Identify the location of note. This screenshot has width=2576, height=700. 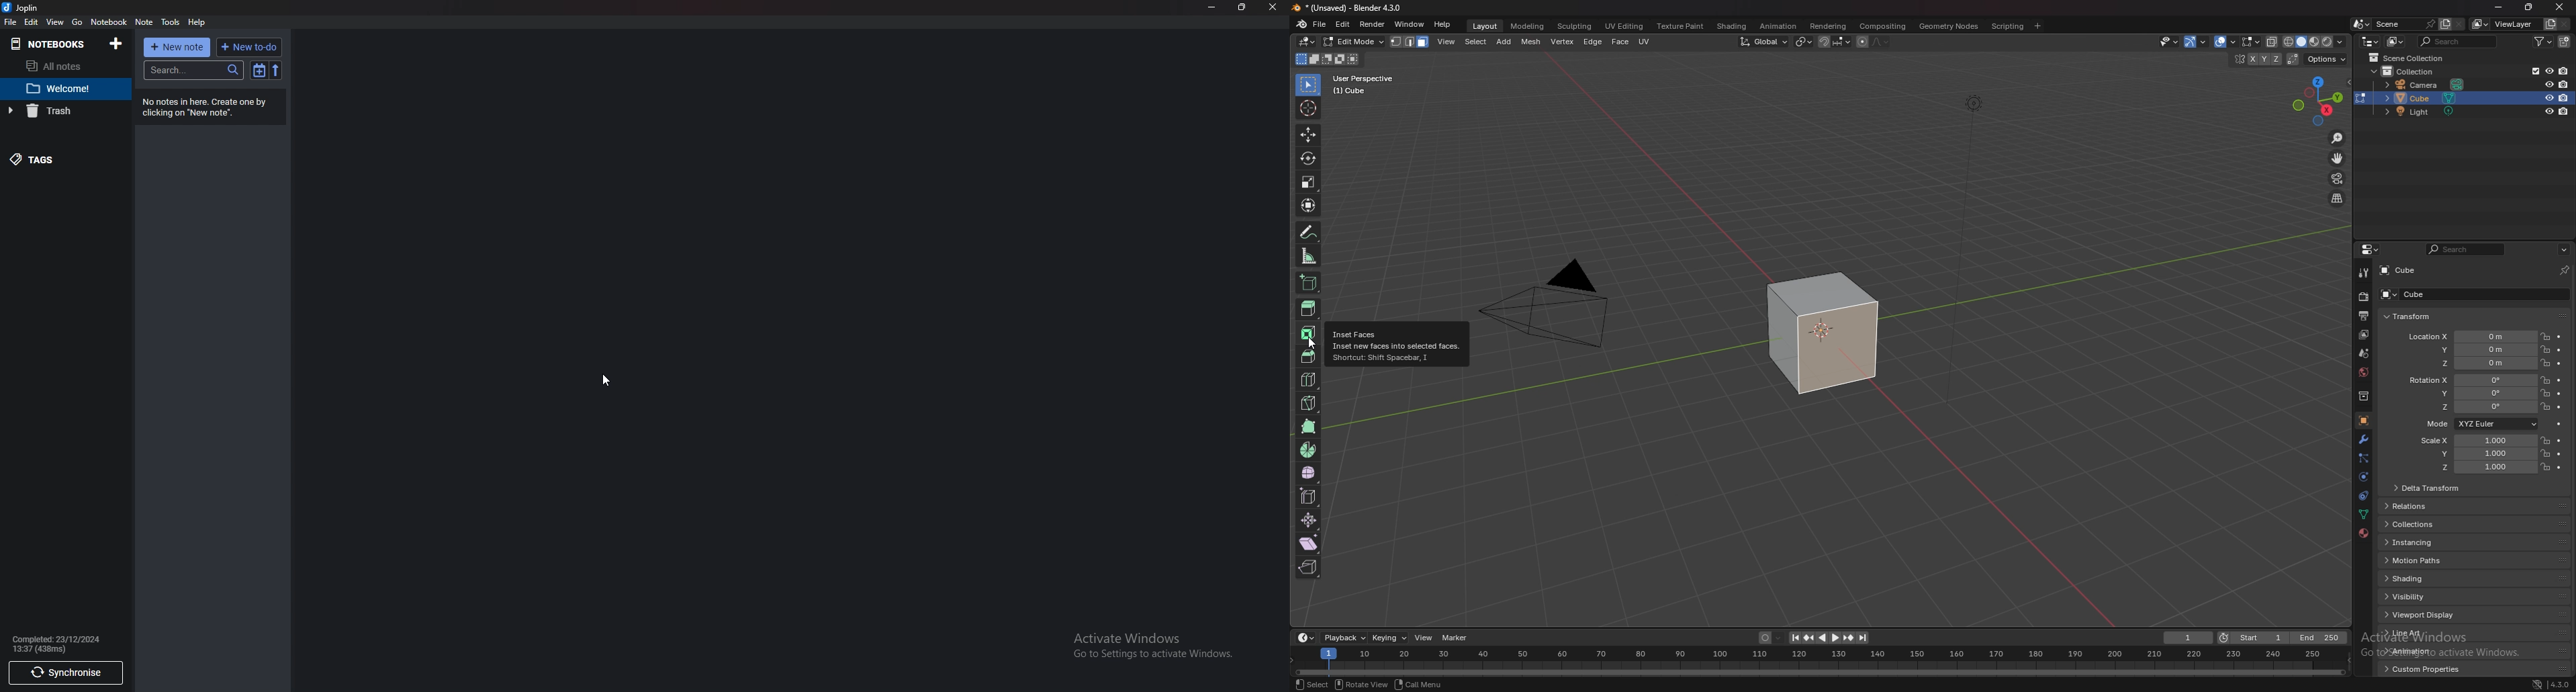
(144, 22).